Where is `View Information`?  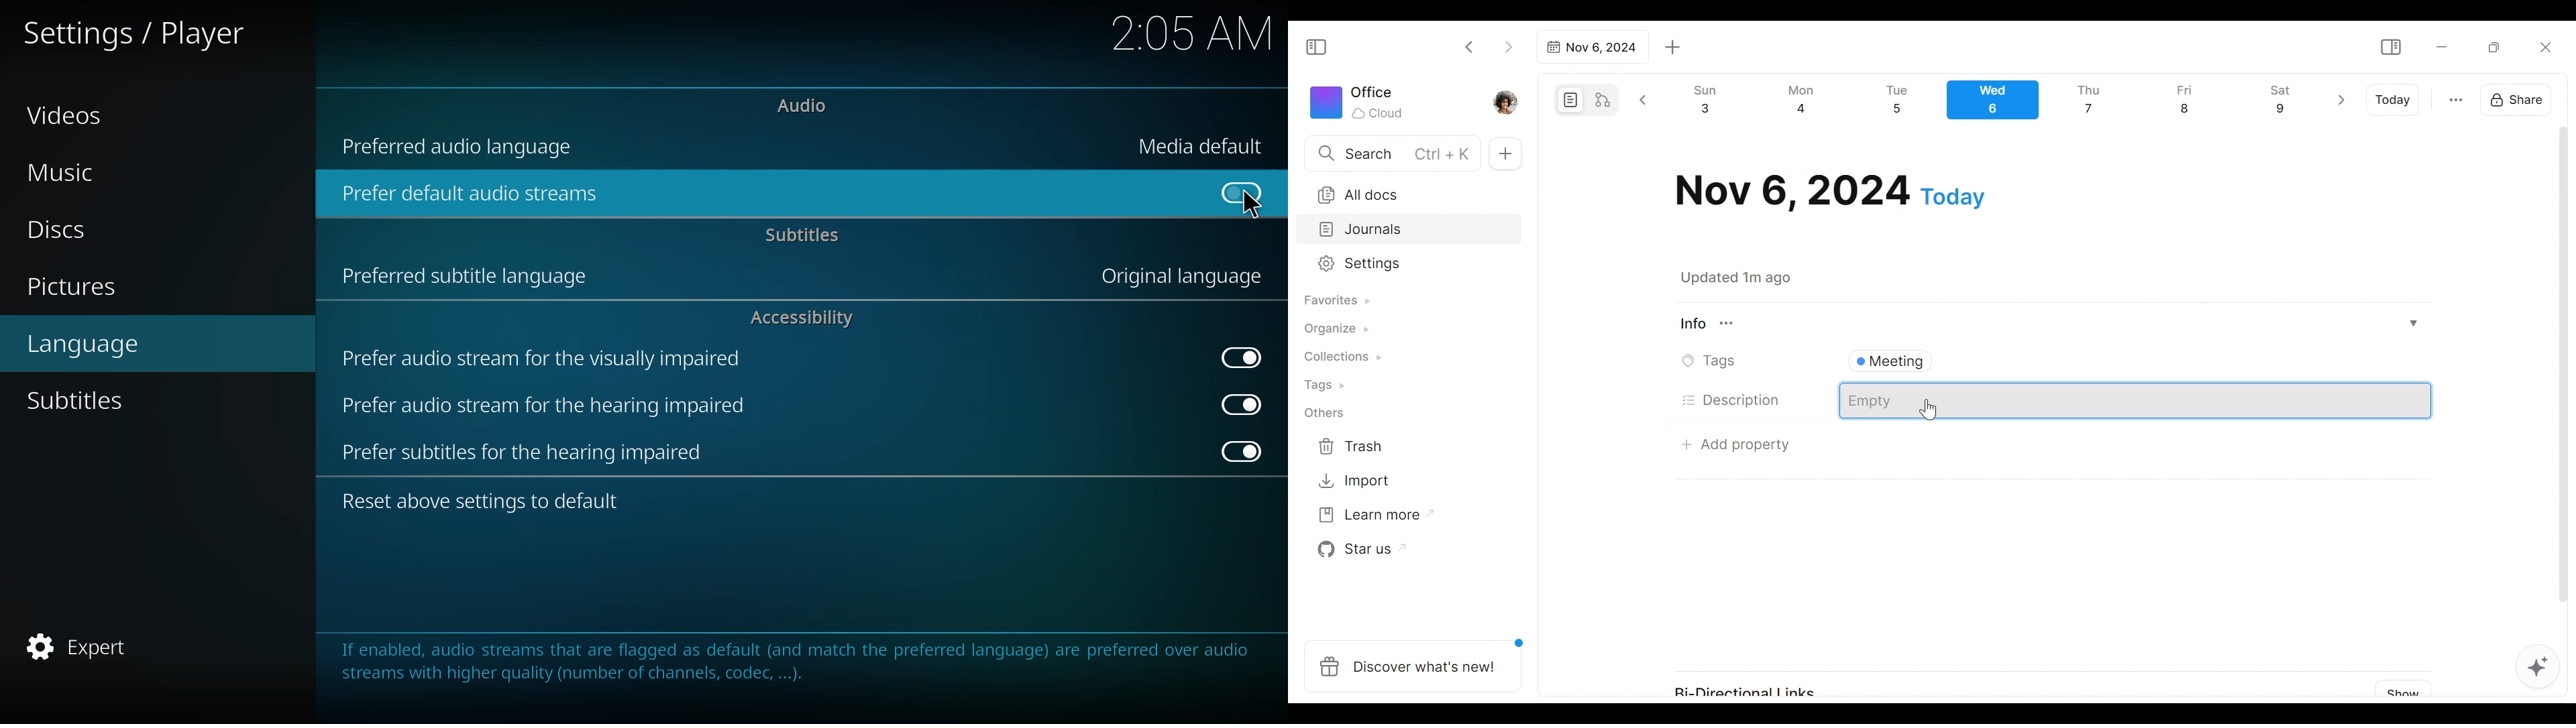
View Information is located at coordinates (2047, 323).